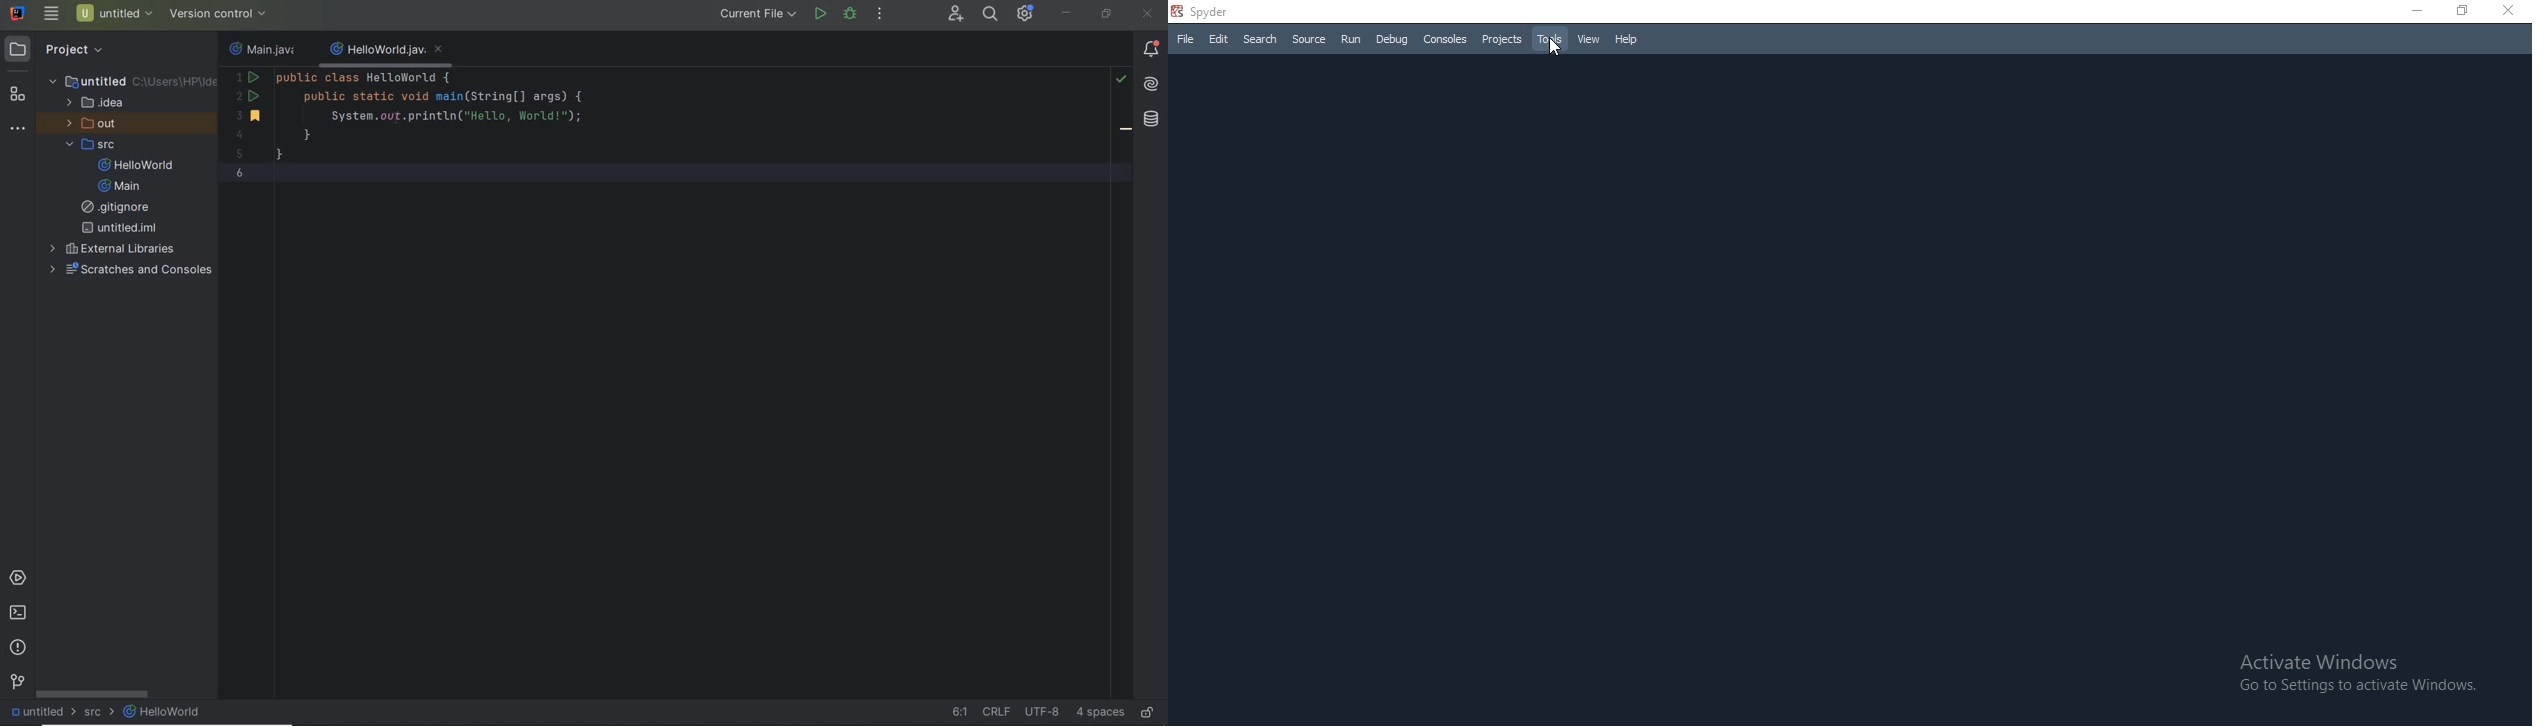  Describe the element at coordinates (1217, 12) in the screenshot. I see `spyder` at that location.